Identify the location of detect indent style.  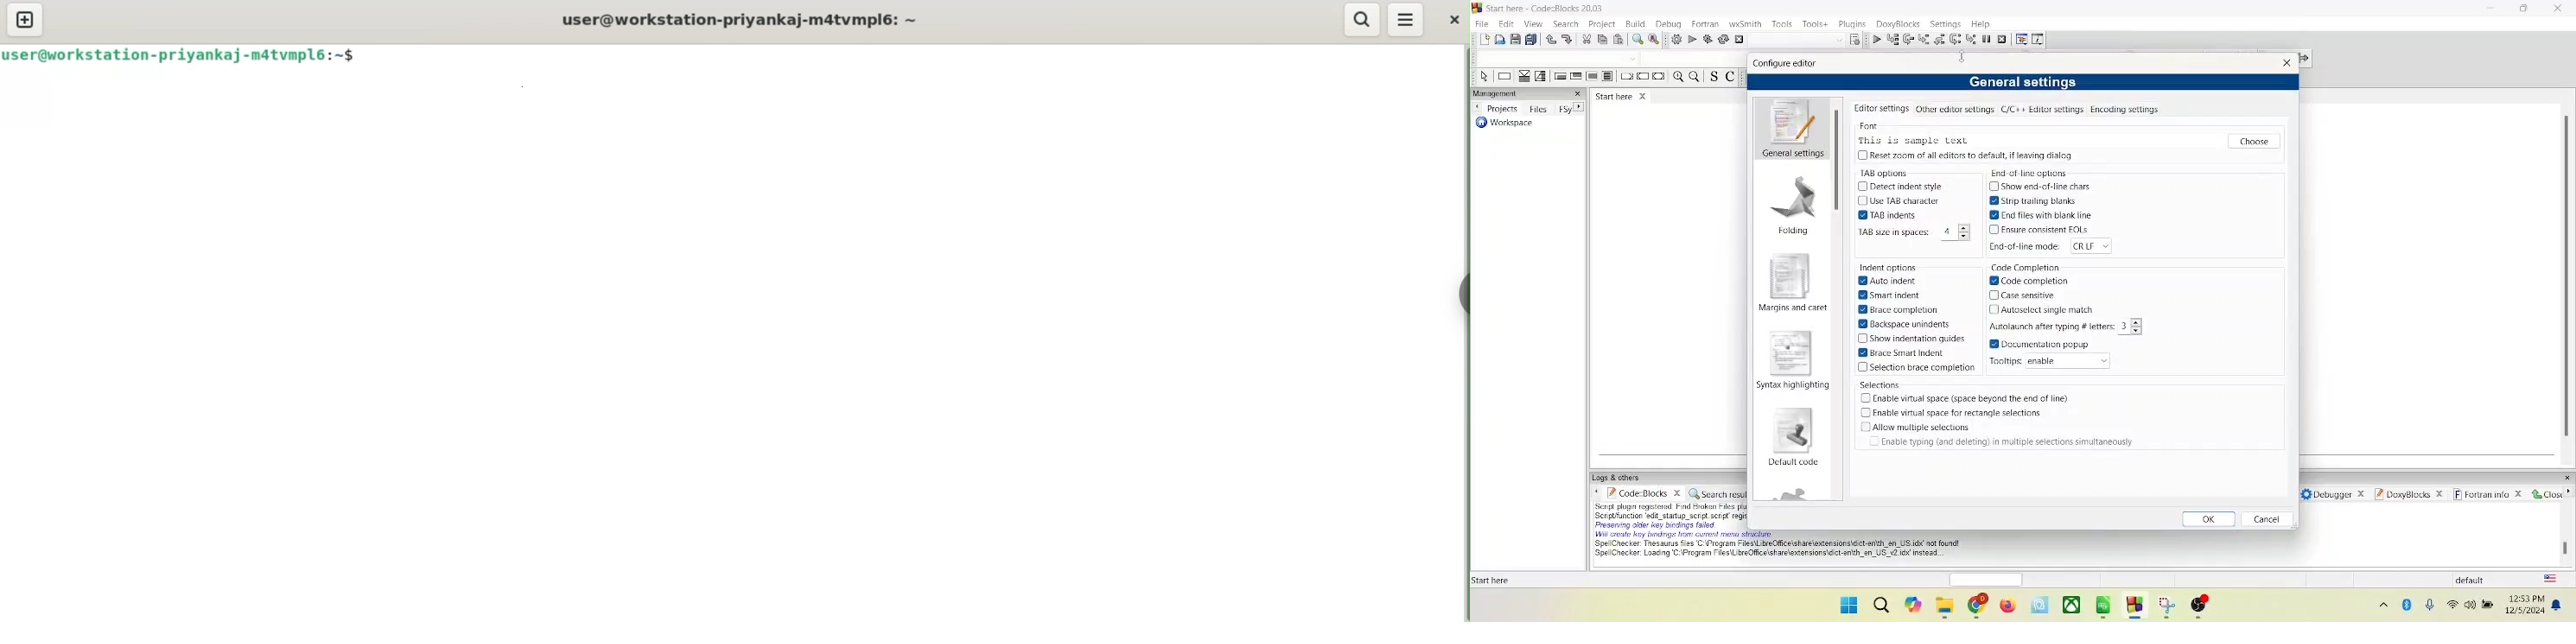
(1897, 187).